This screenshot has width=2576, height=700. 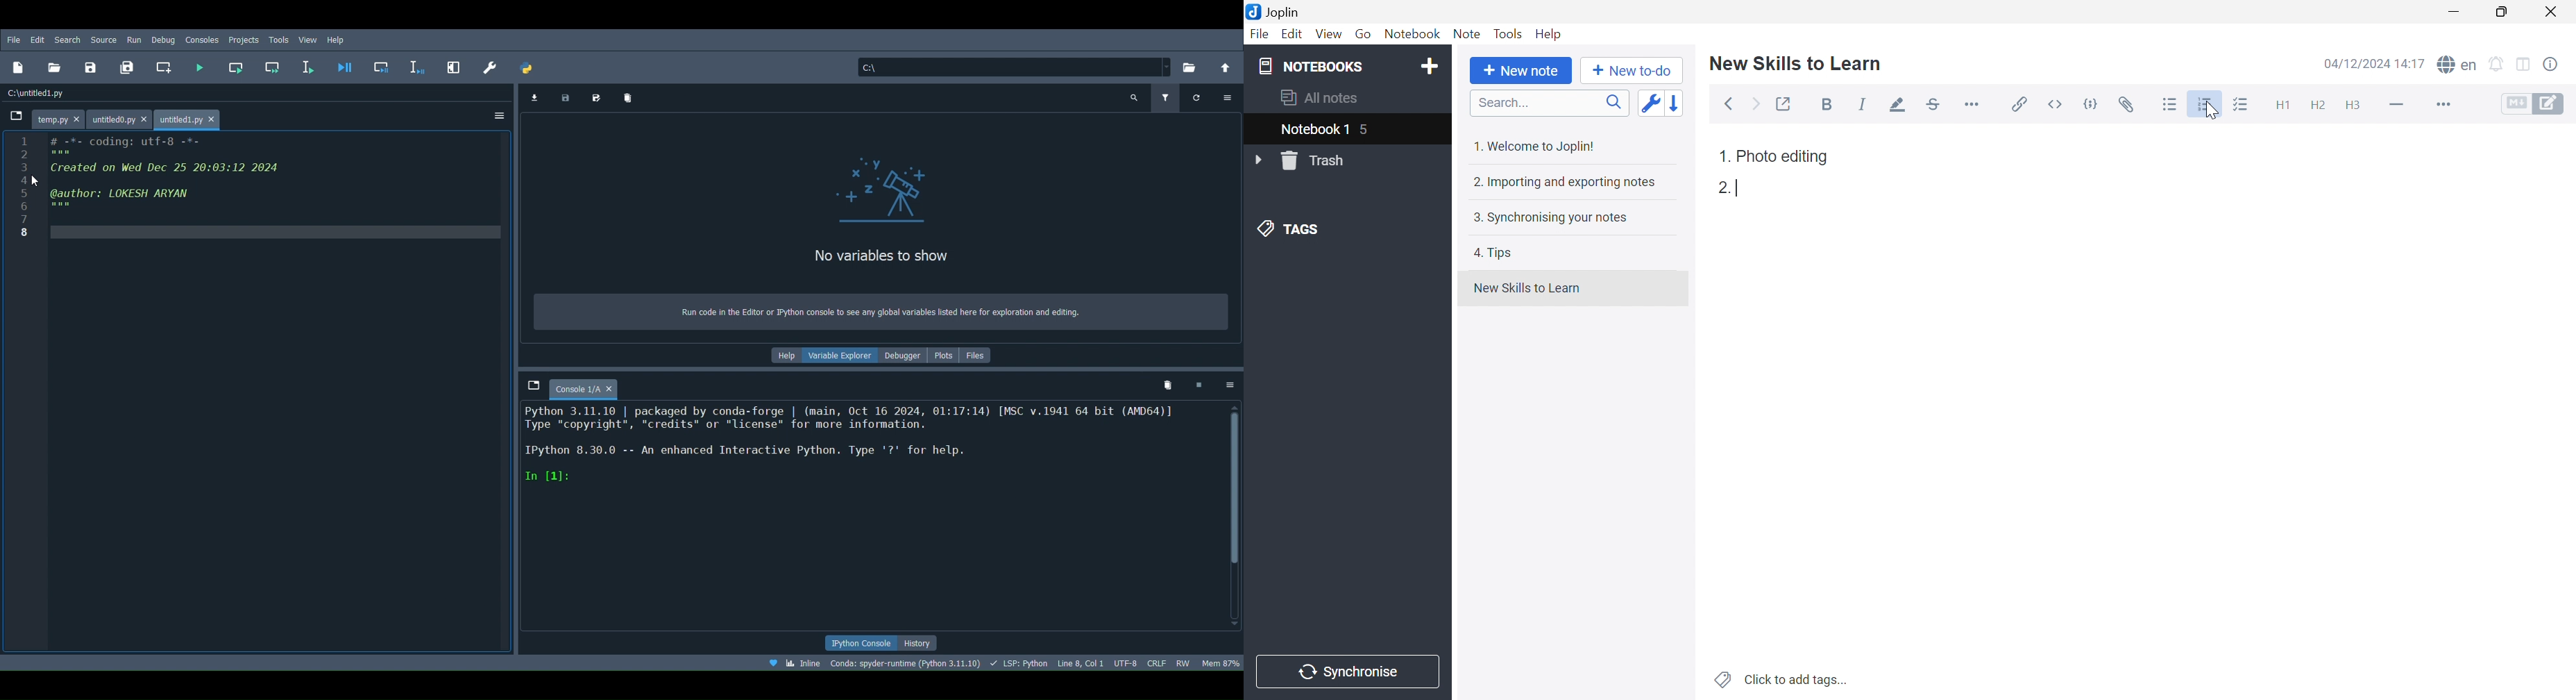 I want to click on Joplin, so click(x=1273, y=10).